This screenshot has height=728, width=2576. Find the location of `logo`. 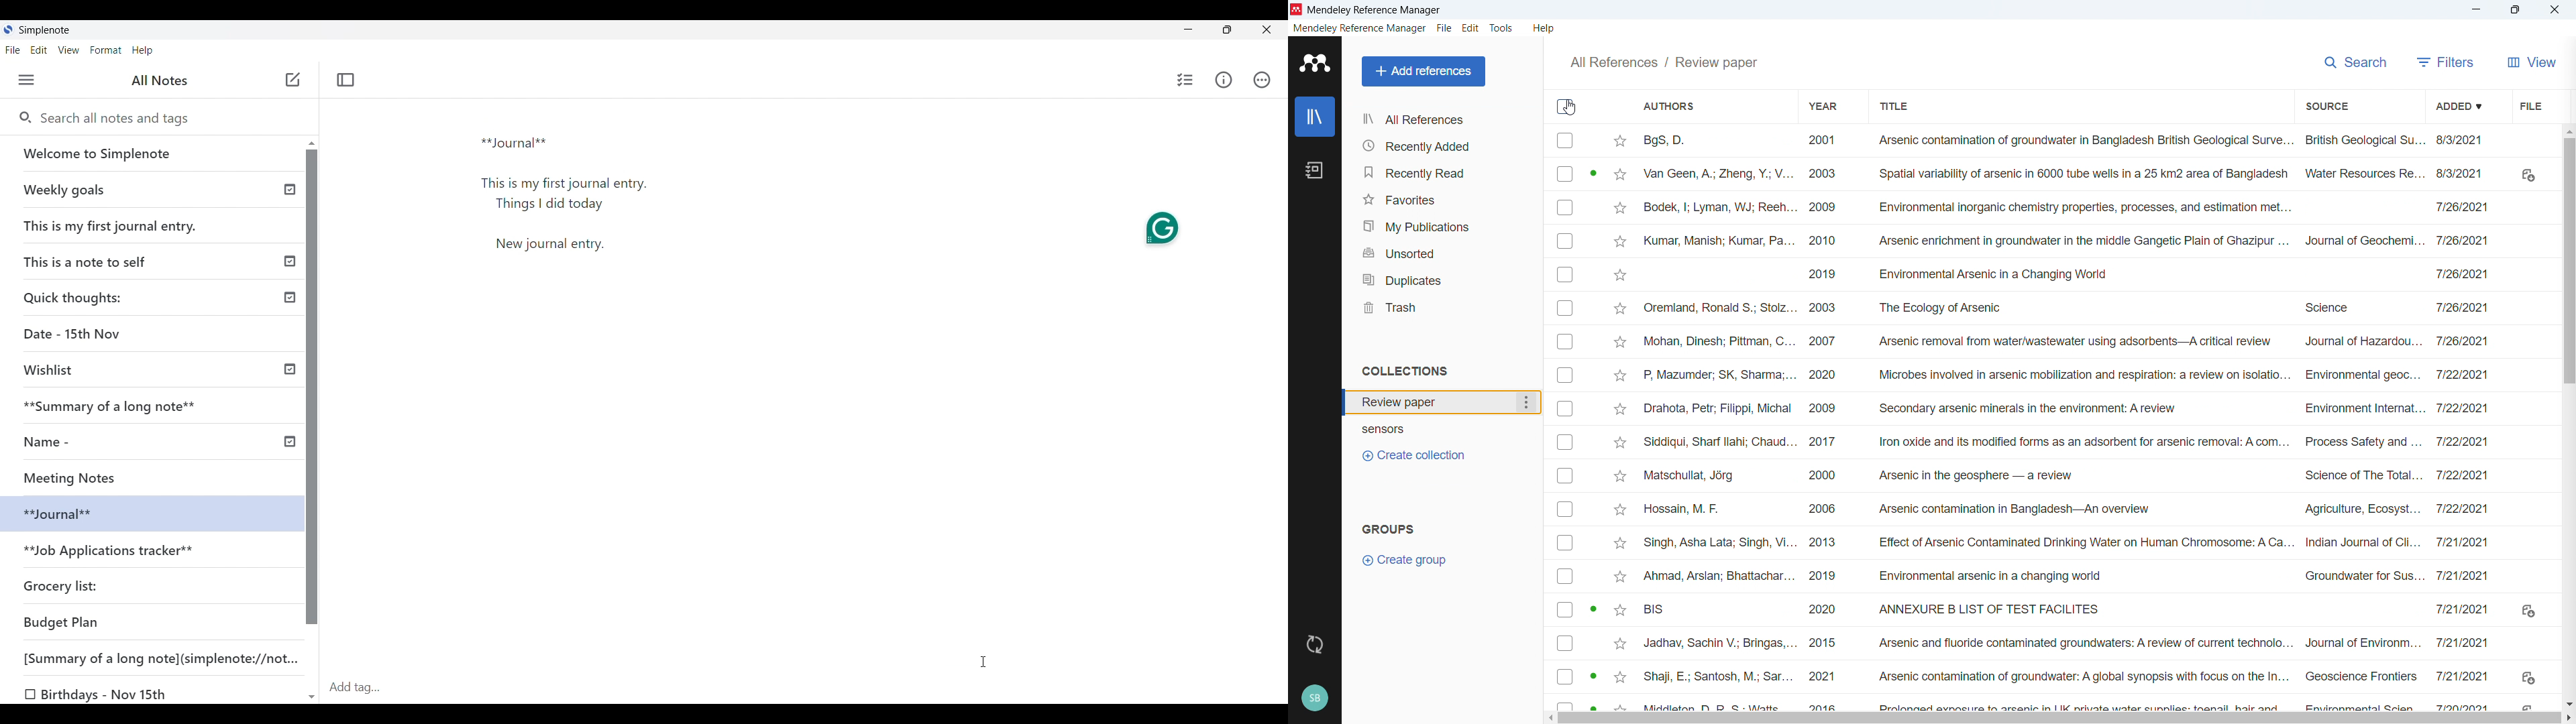

logo is located at coordinates (1297, 9).